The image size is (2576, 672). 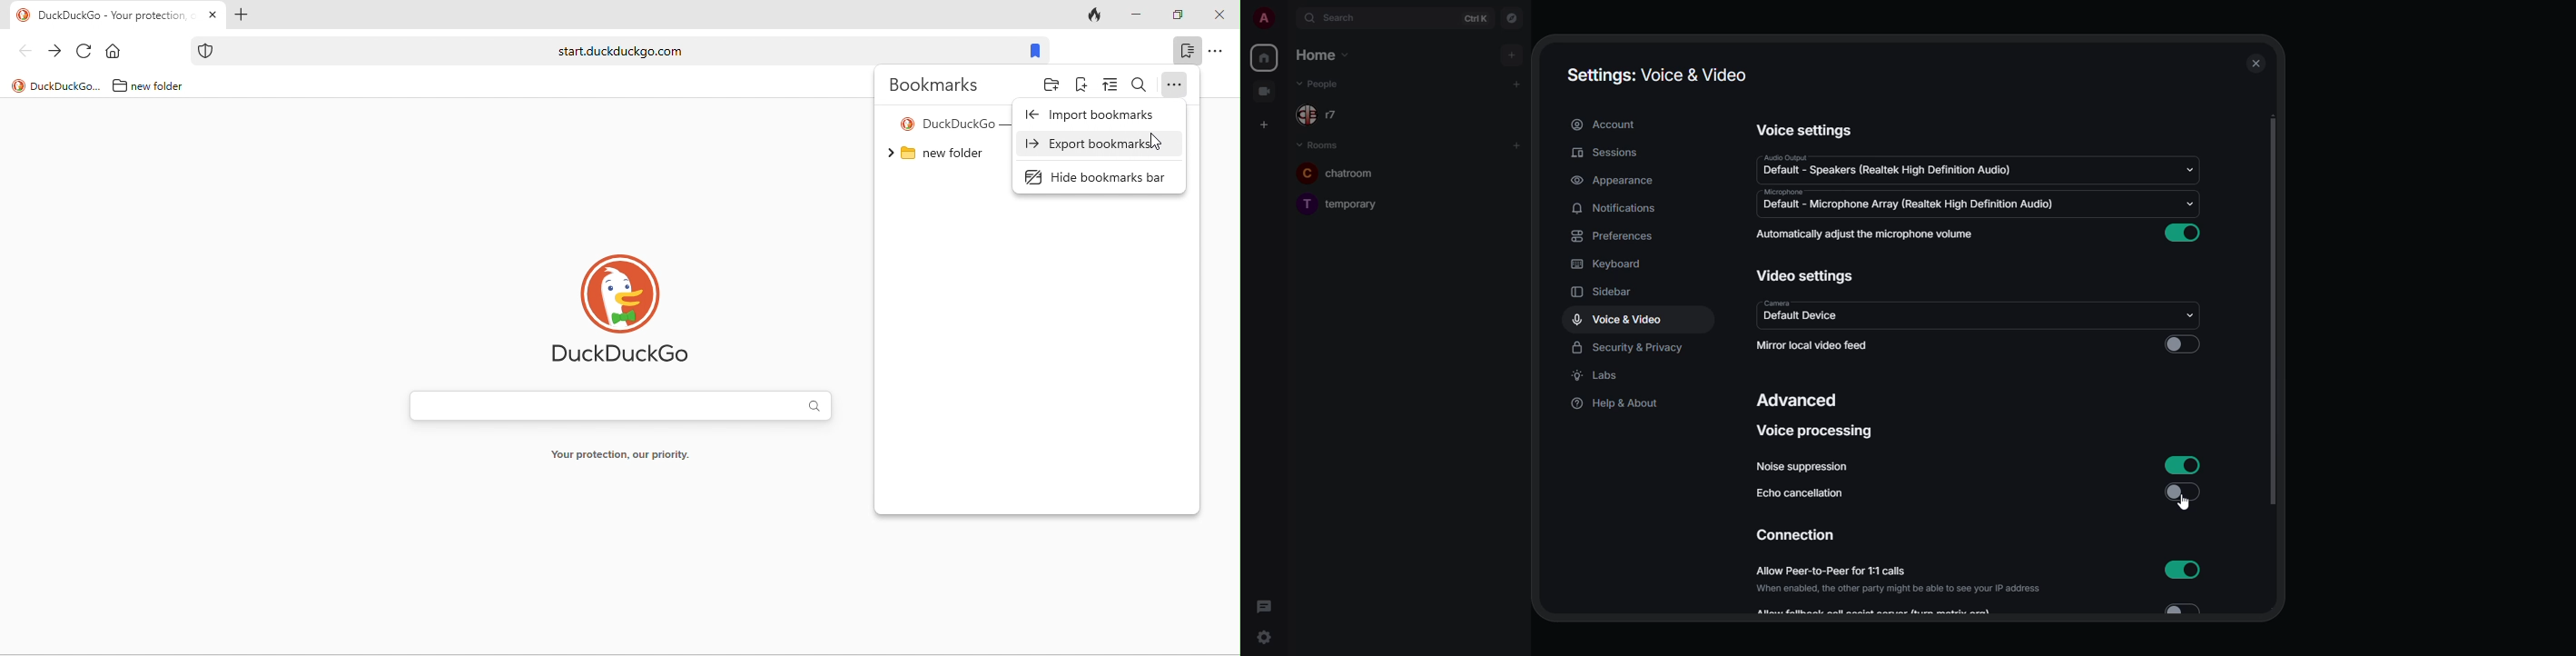 What do you see at coordinates (1817, 344) in the screenshot?
I see `mirror local video feed` at bounding box center [1817, 344].